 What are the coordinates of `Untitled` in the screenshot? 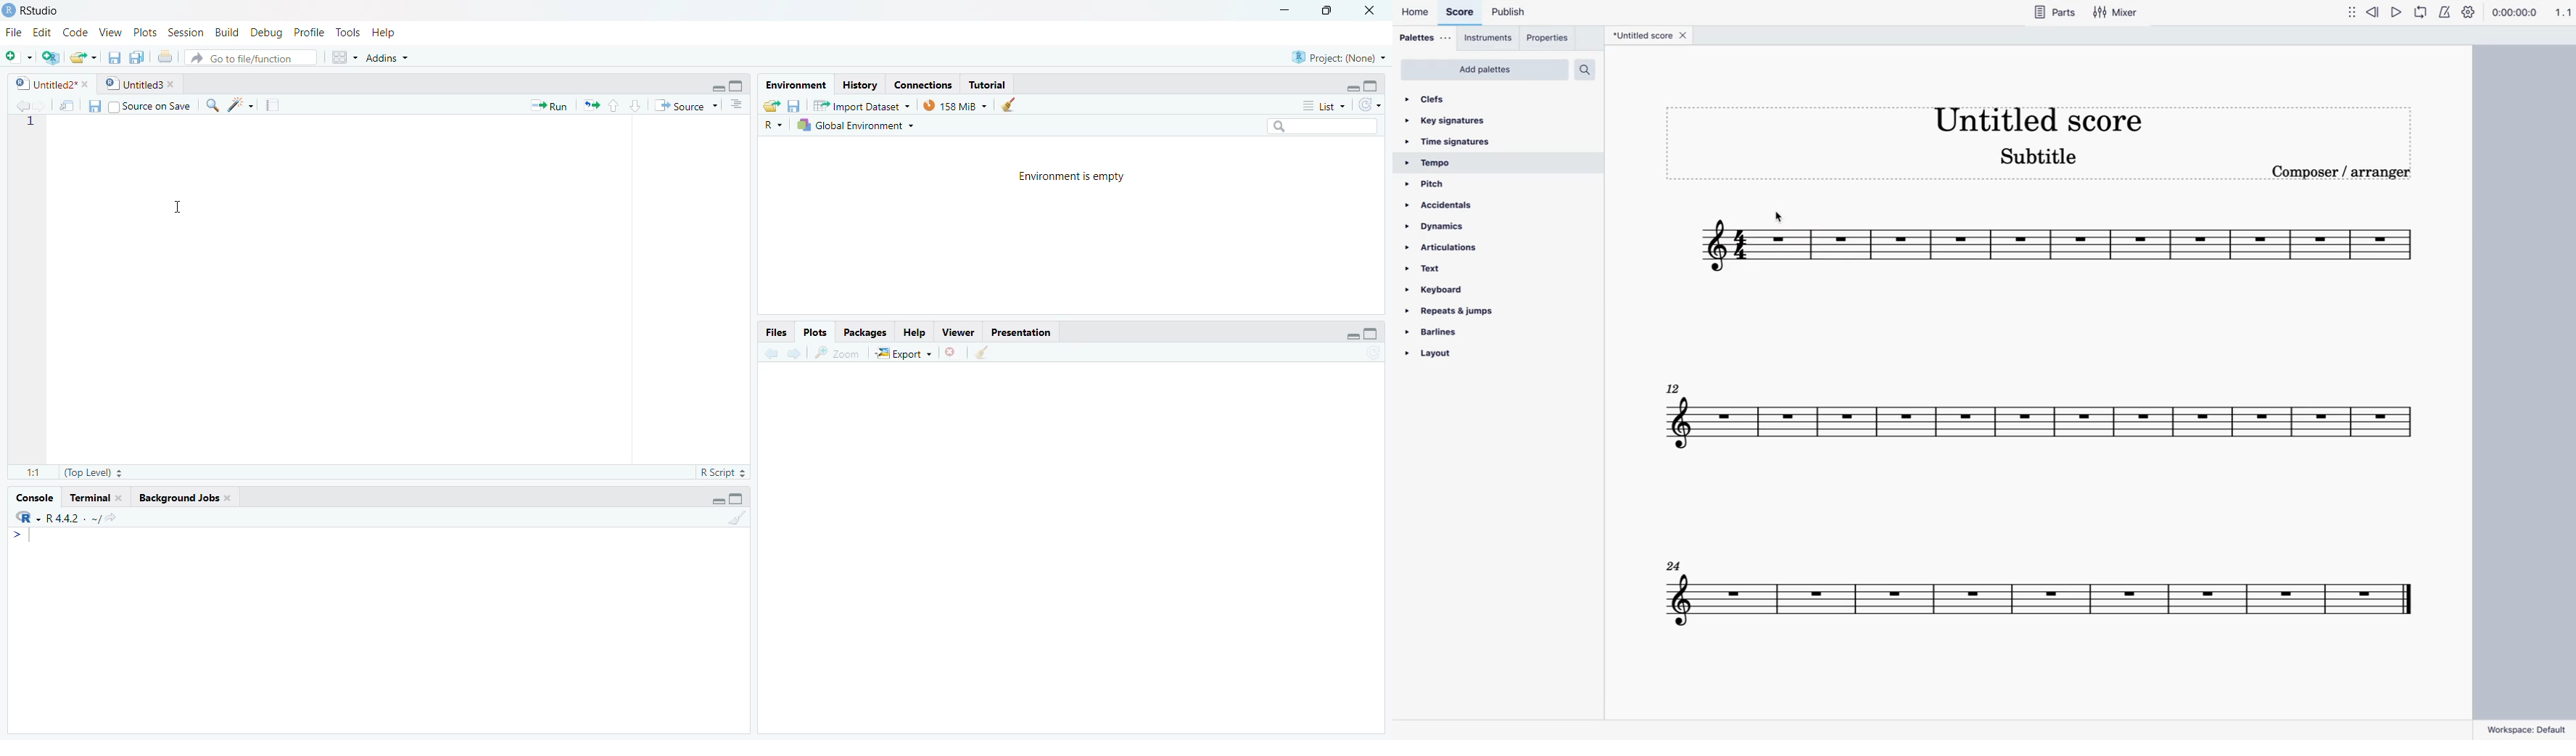 It's located at (142, 83).